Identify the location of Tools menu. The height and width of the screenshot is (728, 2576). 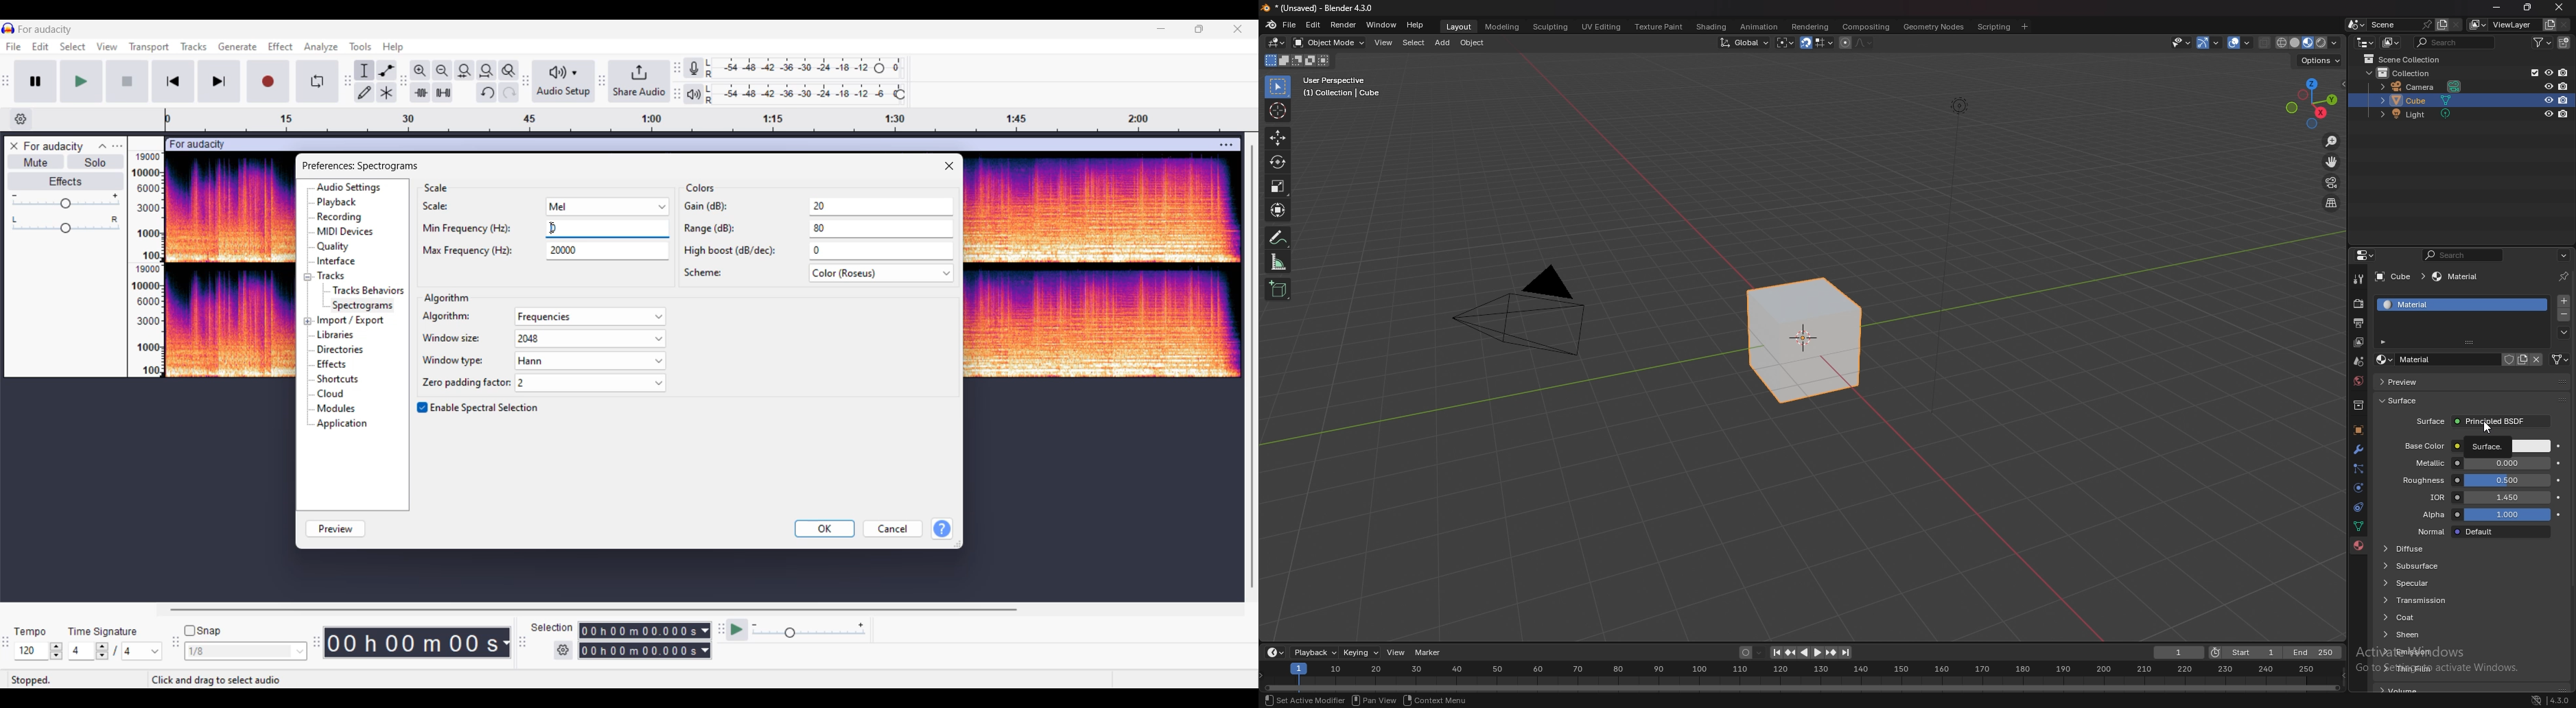
(361, 47).